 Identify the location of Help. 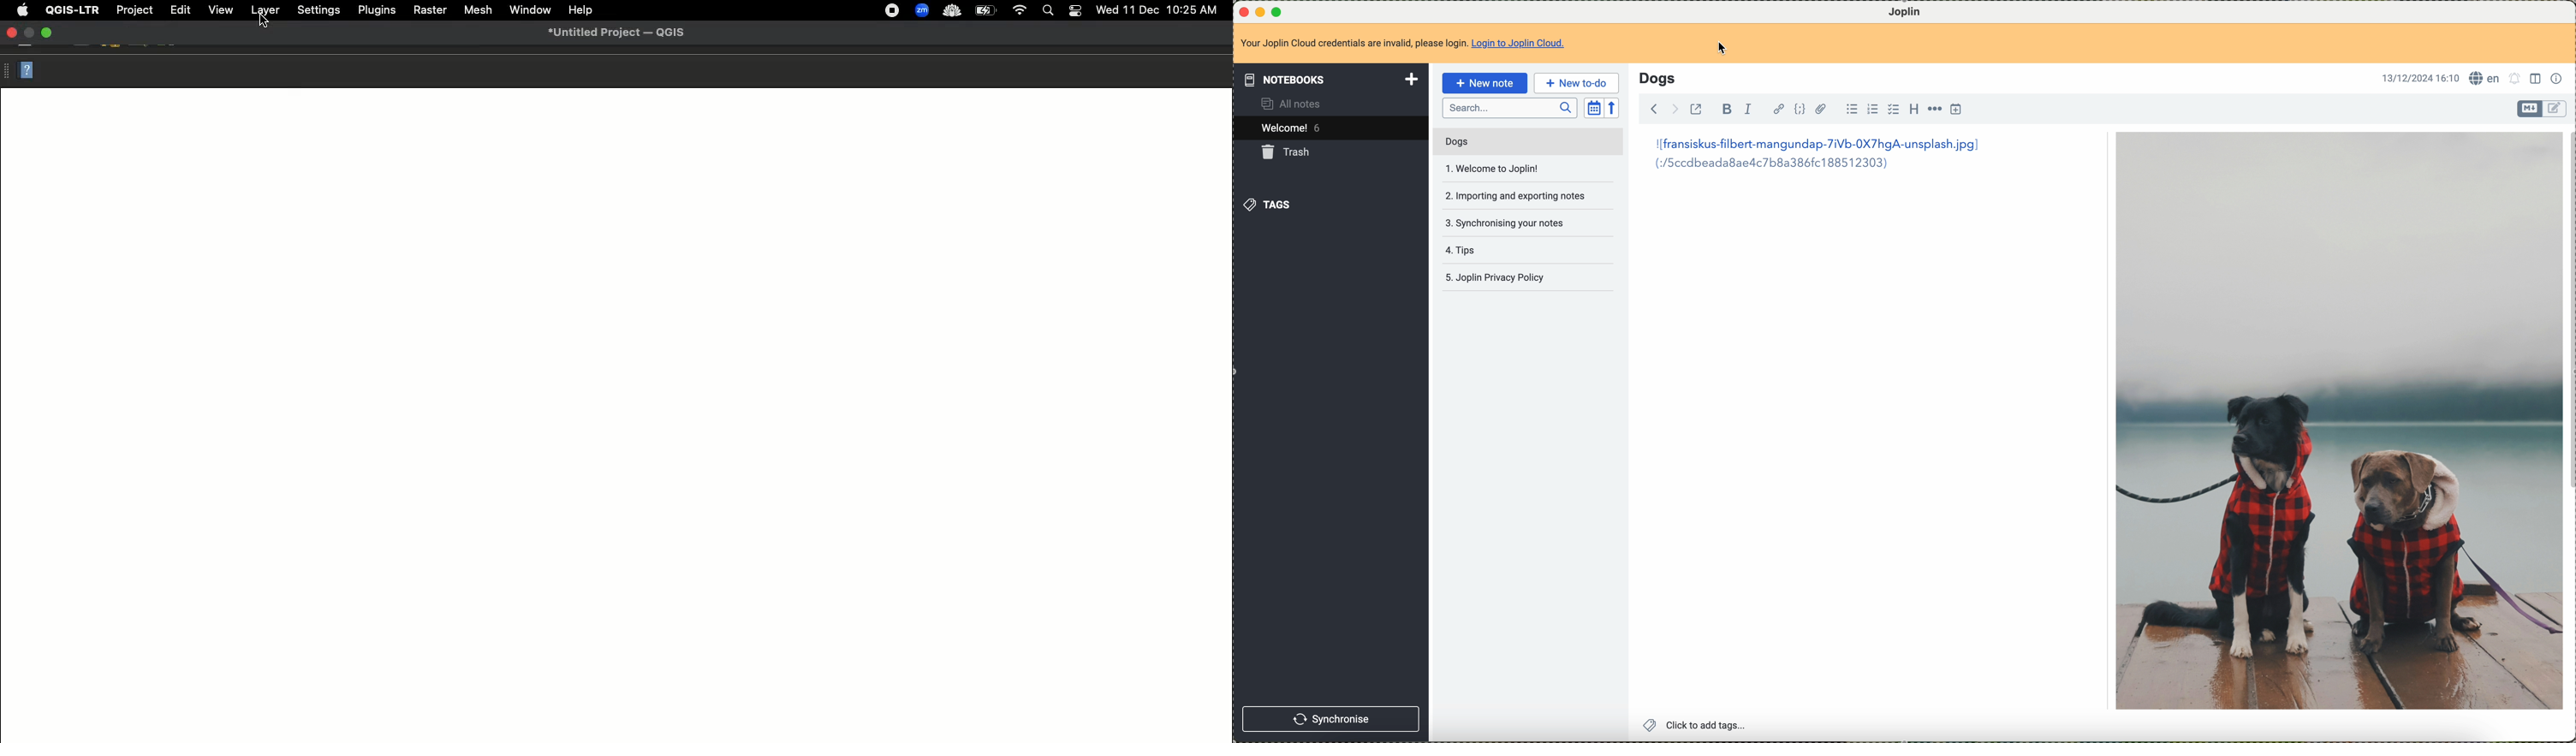
(27, 69).